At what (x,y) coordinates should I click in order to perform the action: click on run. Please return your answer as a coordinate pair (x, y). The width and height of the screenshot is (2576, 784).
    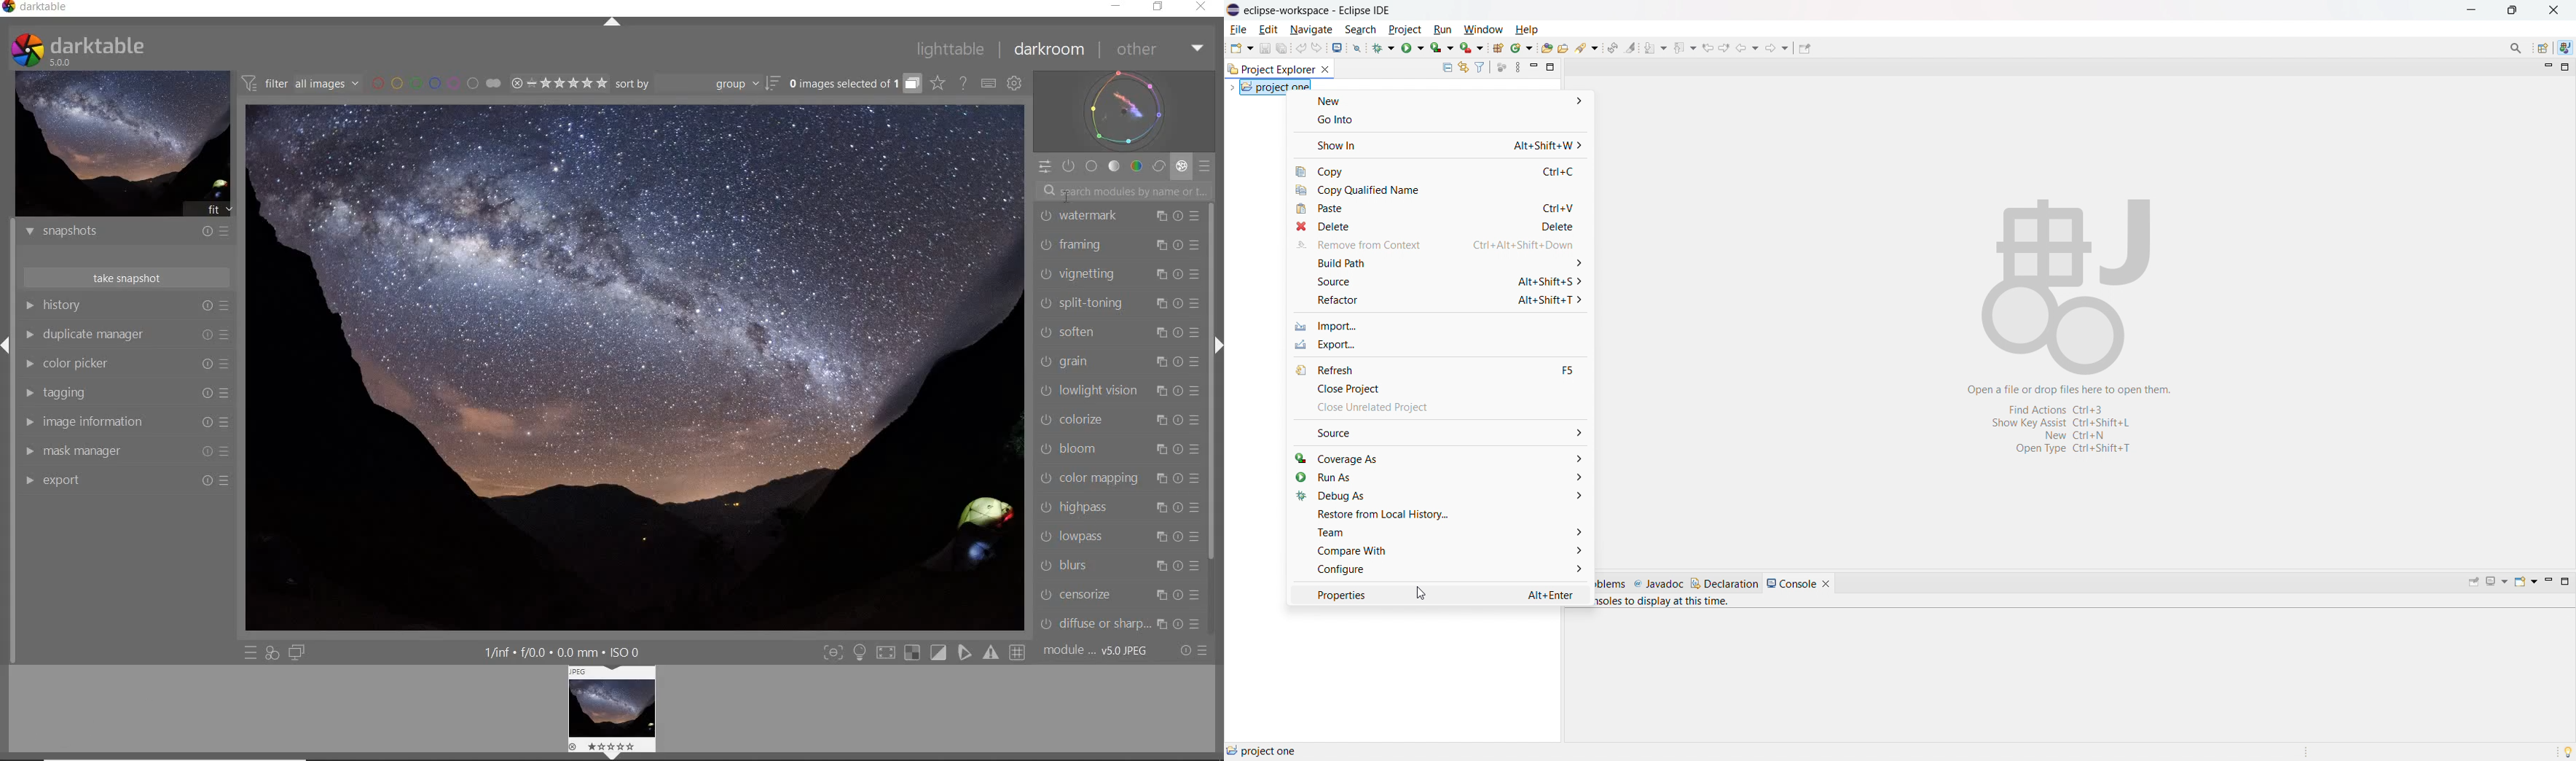
    Looking at the image, I should click on (1443, 30).